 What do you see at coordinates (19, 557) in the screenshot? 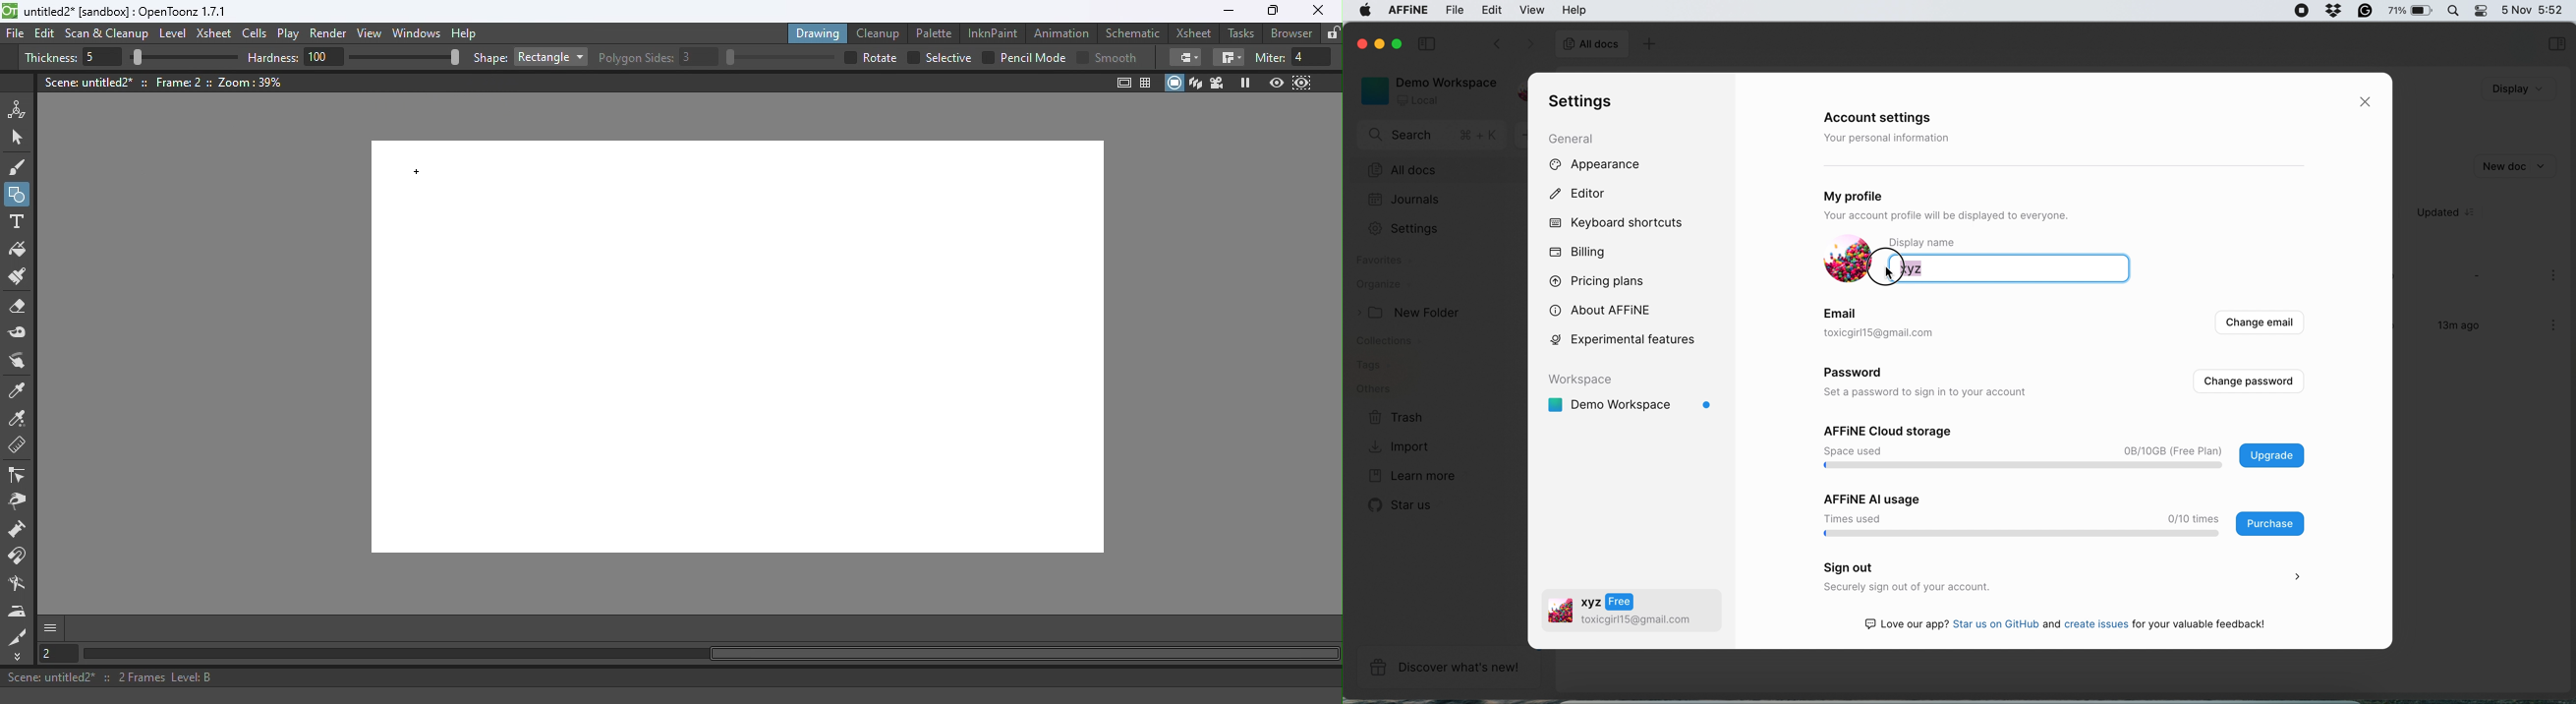
I see `Magnet tool` at bounding box center [19, 557].